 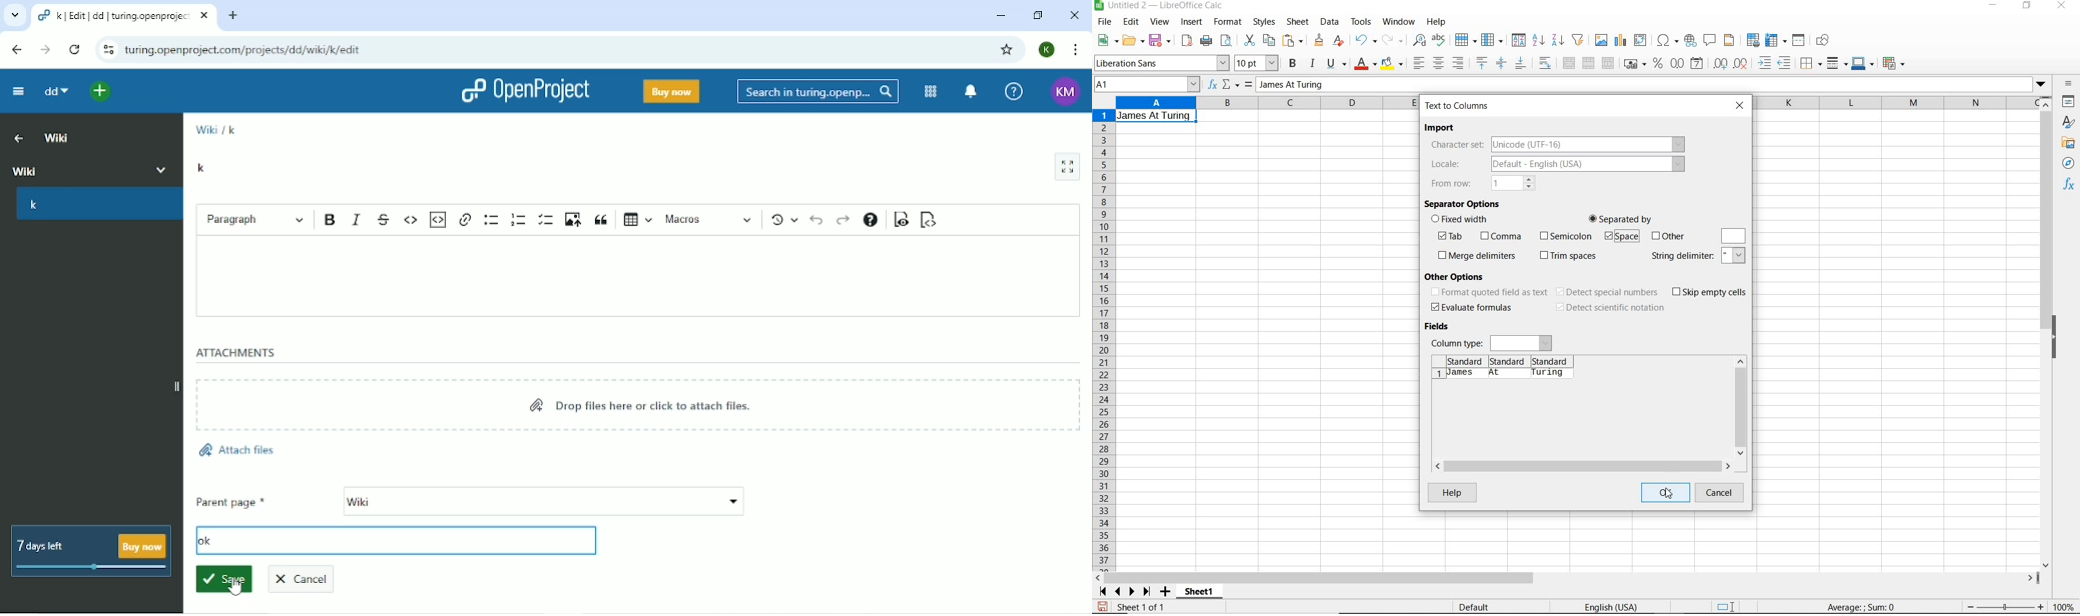 What do you see at coordinates (330, 219) in the screenshot?
I see `Bold` at bounding box center [330, 219].